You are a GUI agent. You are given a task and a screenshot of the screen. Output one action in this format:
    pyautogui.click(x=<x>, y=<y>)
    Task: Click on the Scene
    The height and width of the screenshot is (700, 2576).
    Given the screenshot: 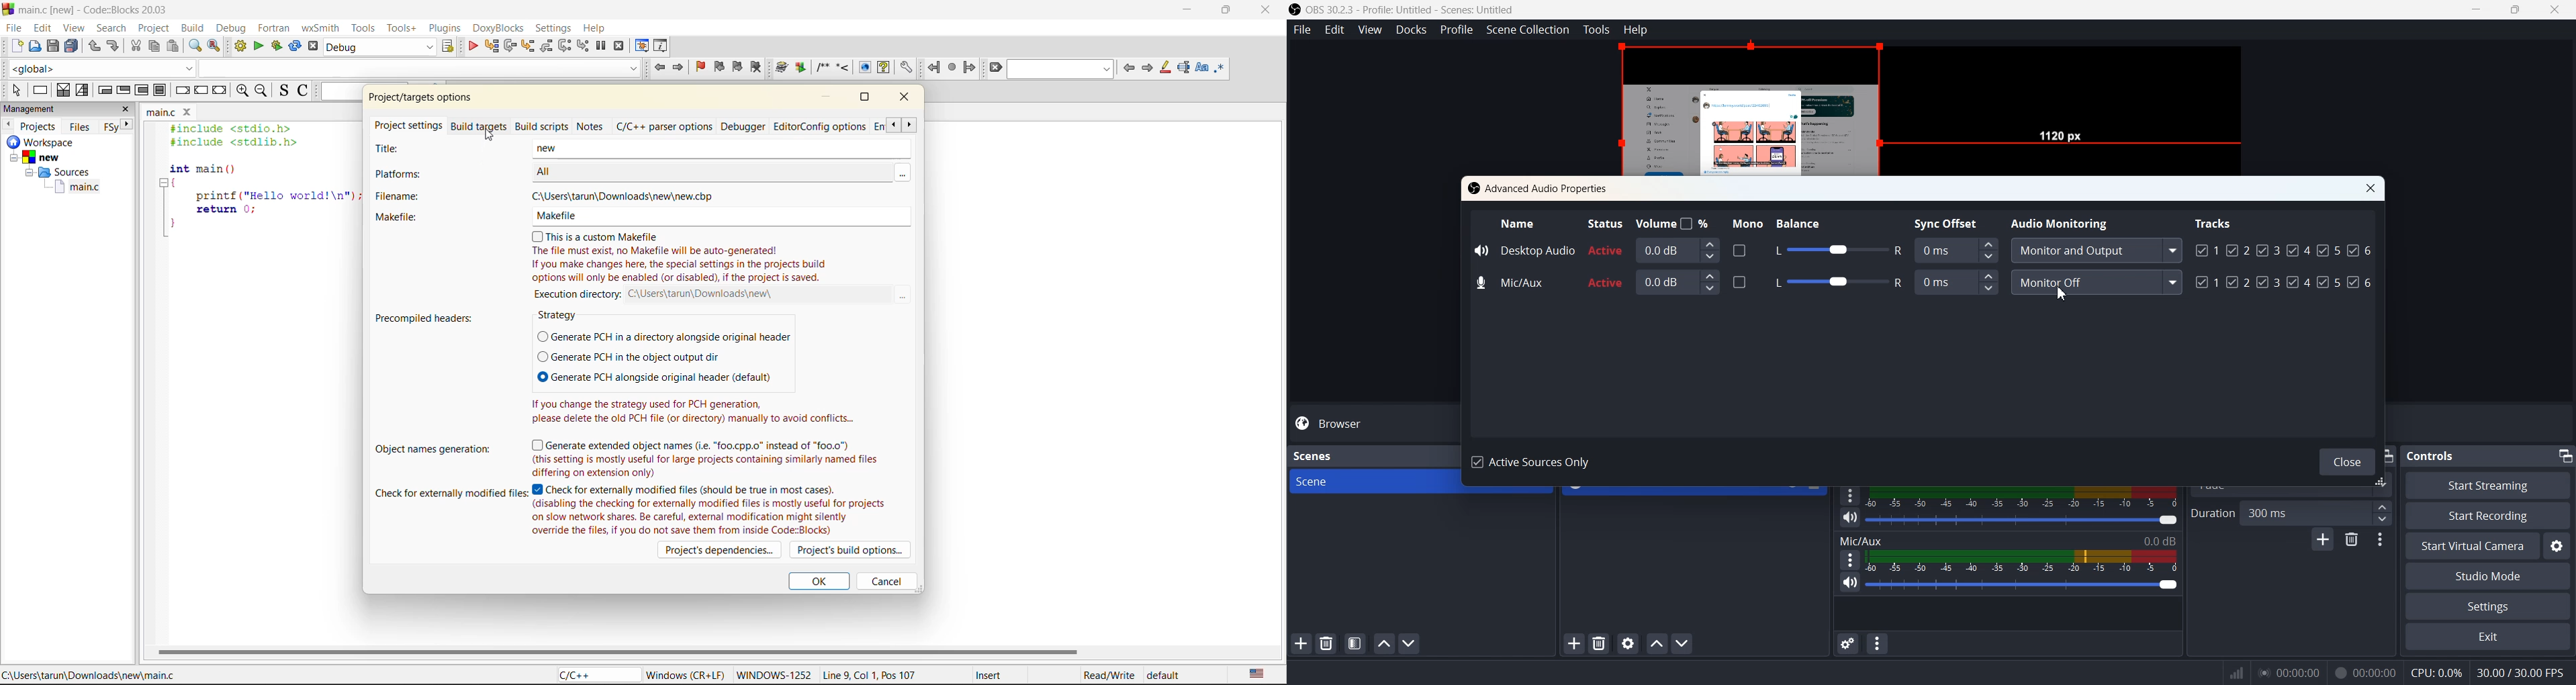 What is the action you would take?
    pyautogui.click(x=1370, y=482)
    